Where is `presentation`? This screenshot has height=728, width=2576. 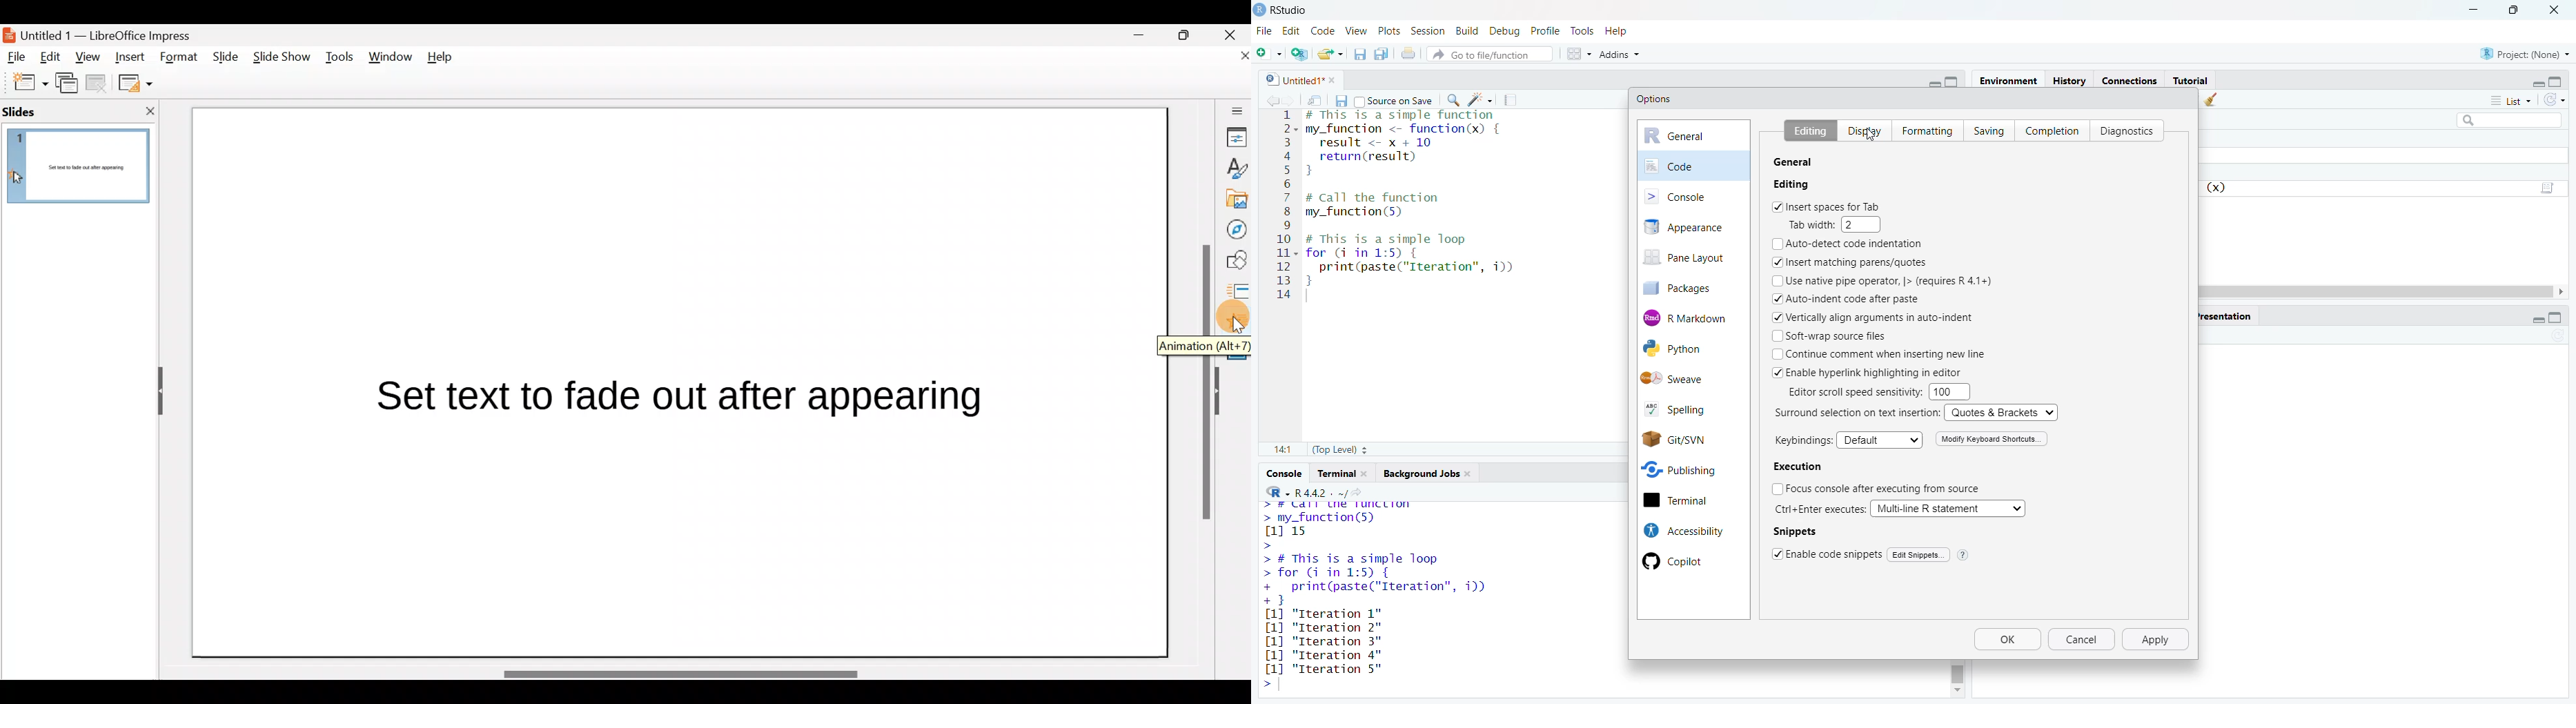 presentation is located at coordinates (2228, 315).